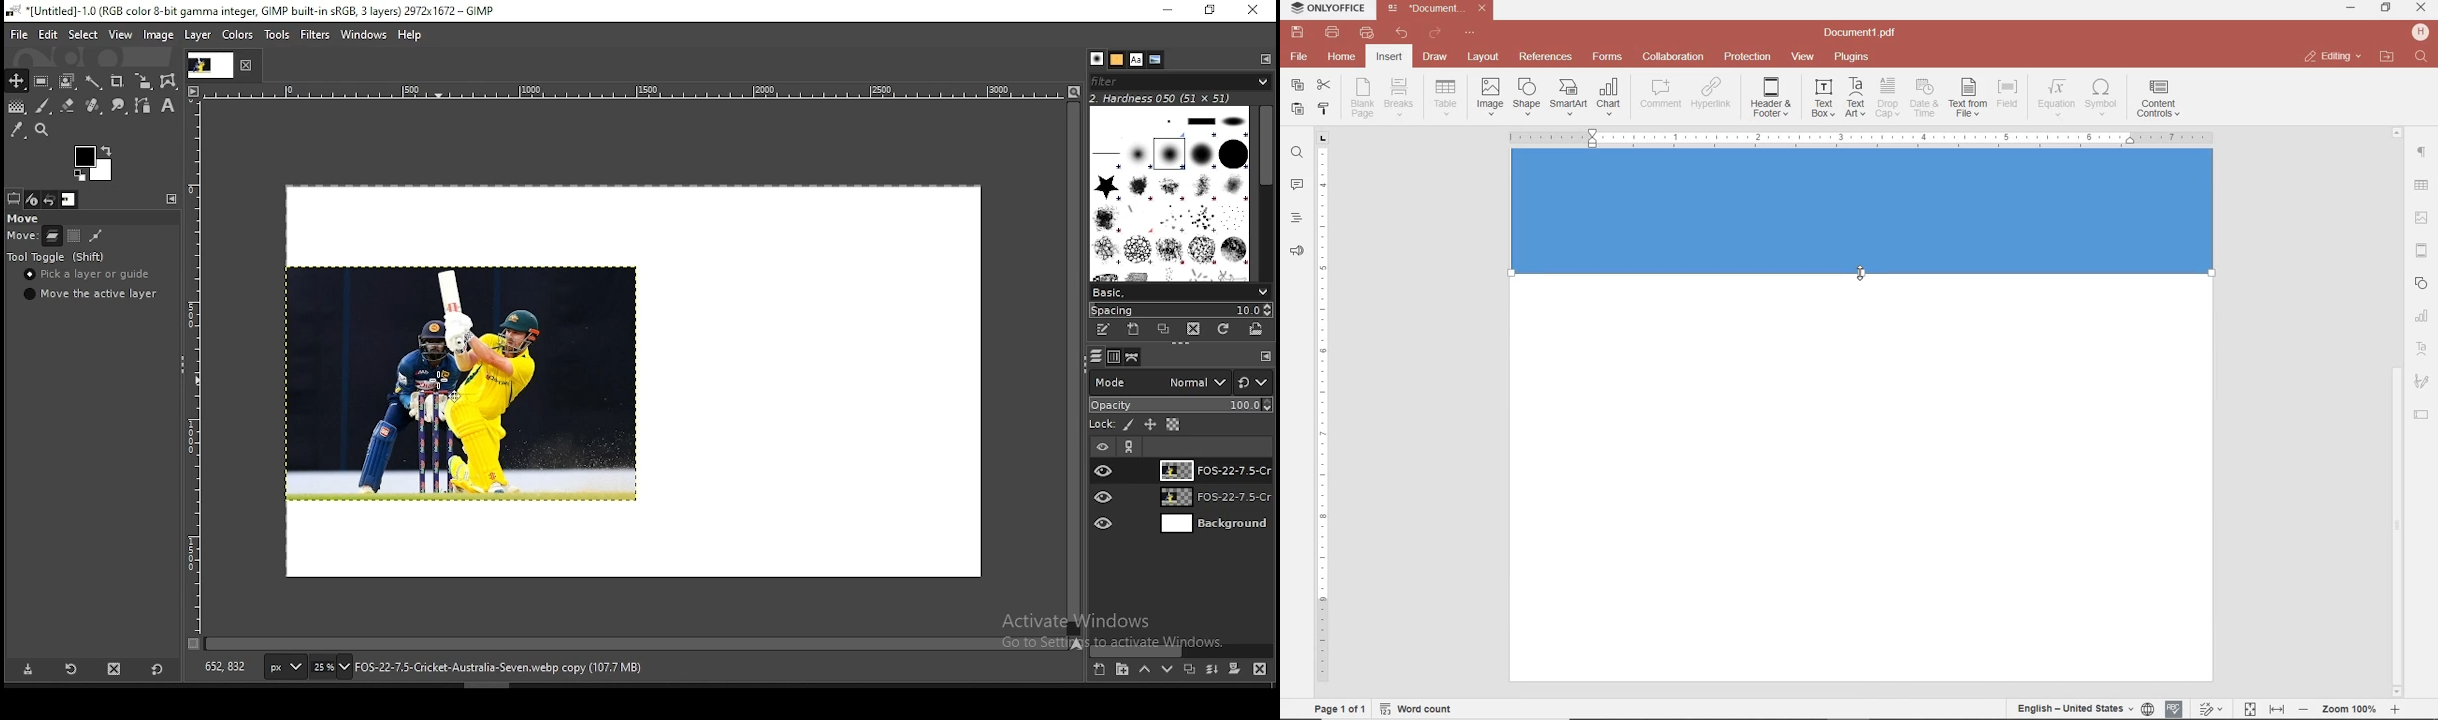 Image resolution: width=2464 pixels, height=728 pixels. What do you see at coordinates (1098, 671) in the screenshot?
I see `new layer ` at bounding box center [1098, 671].